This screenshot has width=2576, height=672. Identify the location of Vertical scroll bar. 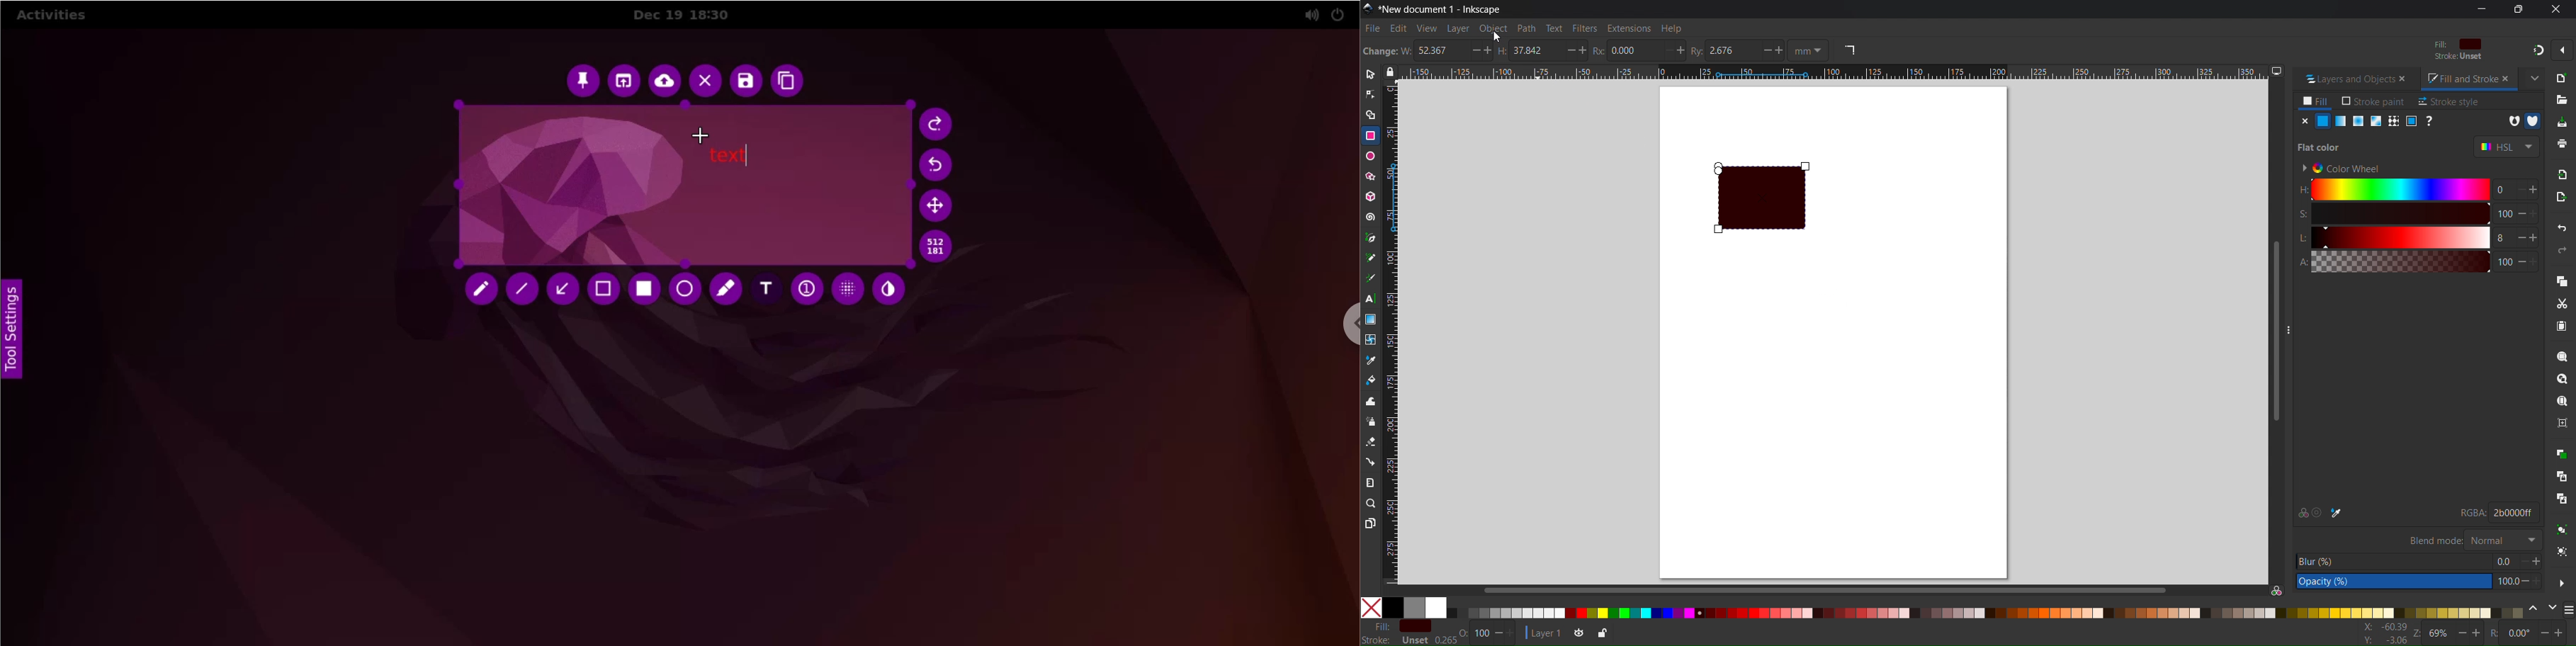
(2272, 331).